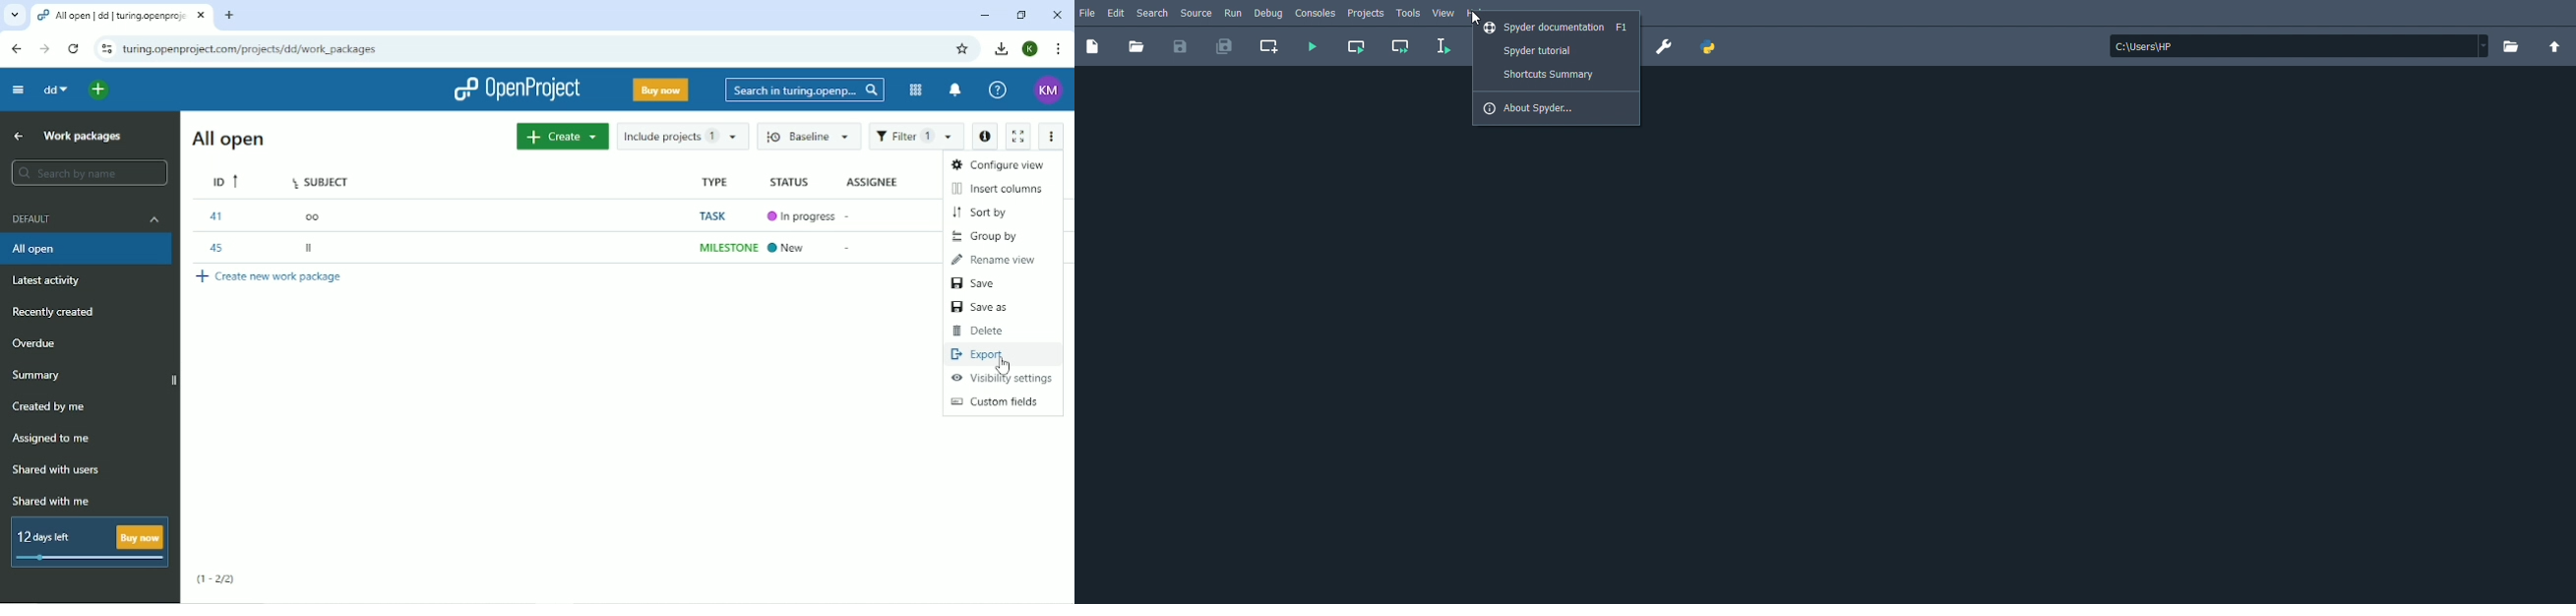 Image resolution: width=2576 pixels, height=616 pixels. Describe the element at coordinates (16, 49) in the screenshot. I see `Back` at that location.